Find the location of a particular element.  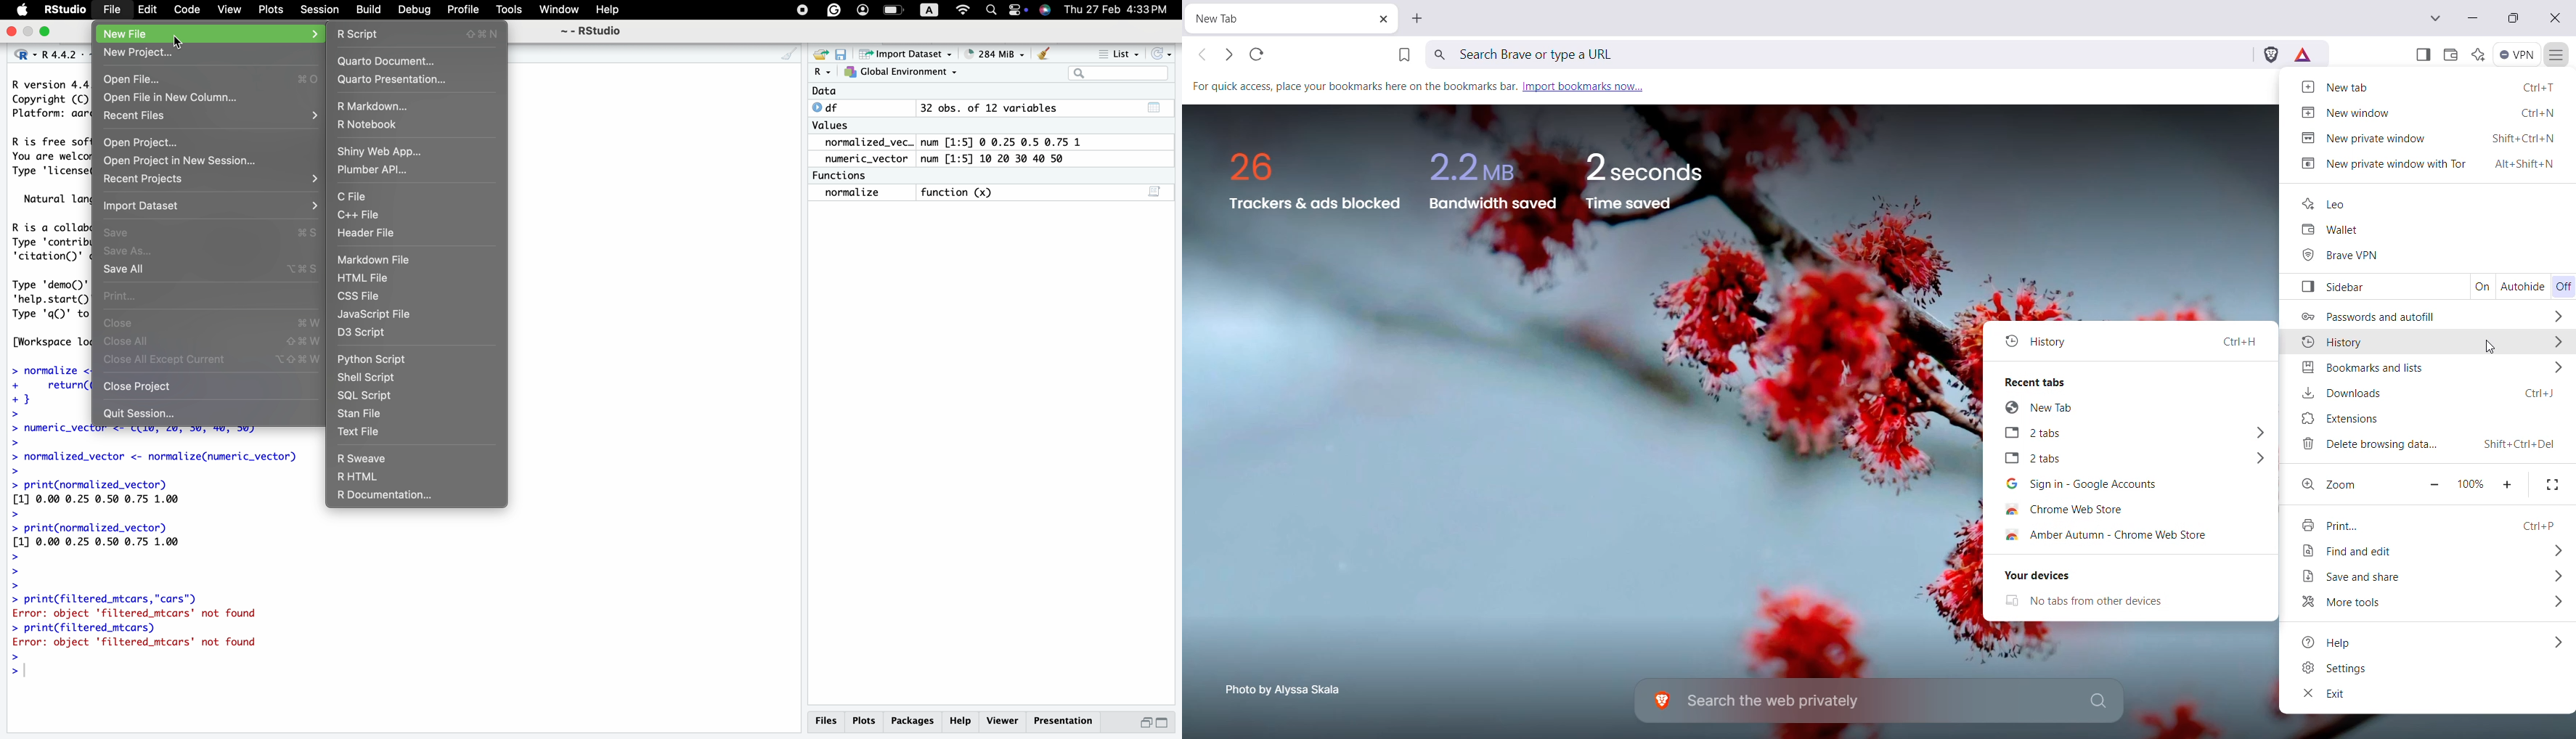

R Documentation... is located at coordinates (384, 497).